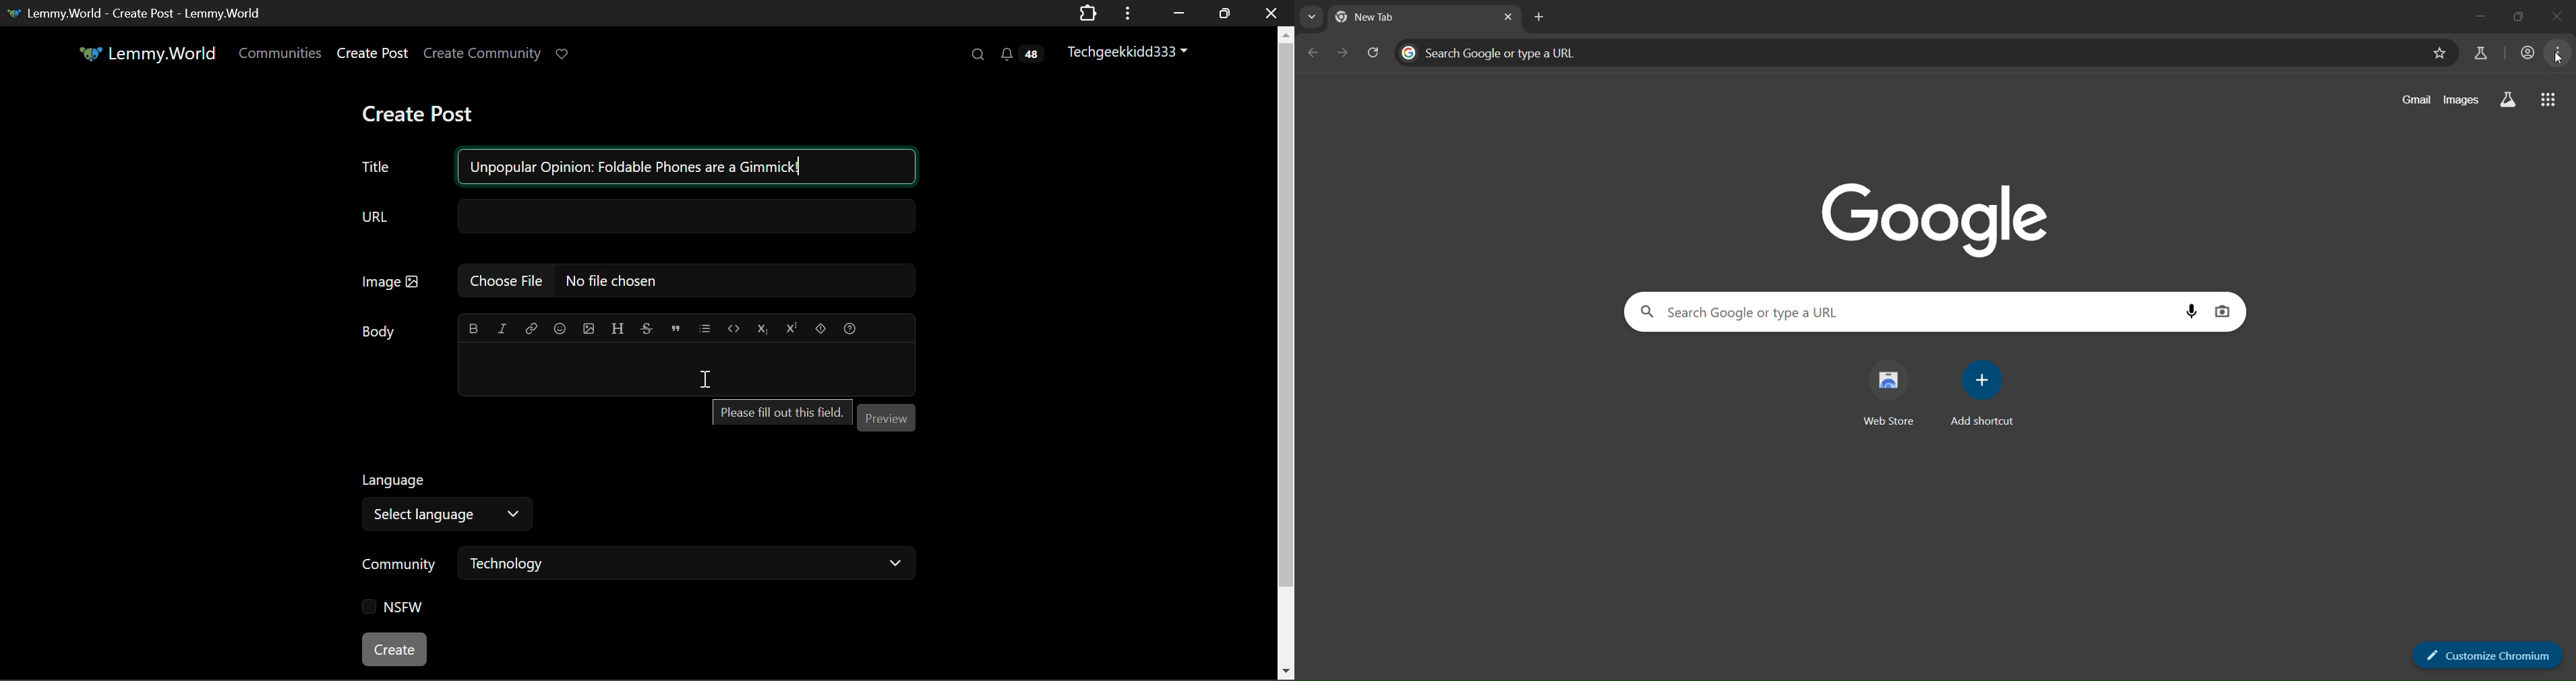 Image resolution: width=2576 pixels, height=700 pixels. Describe the element at coordinates (636, 217) in the screenshot. I see `URL` at that location.